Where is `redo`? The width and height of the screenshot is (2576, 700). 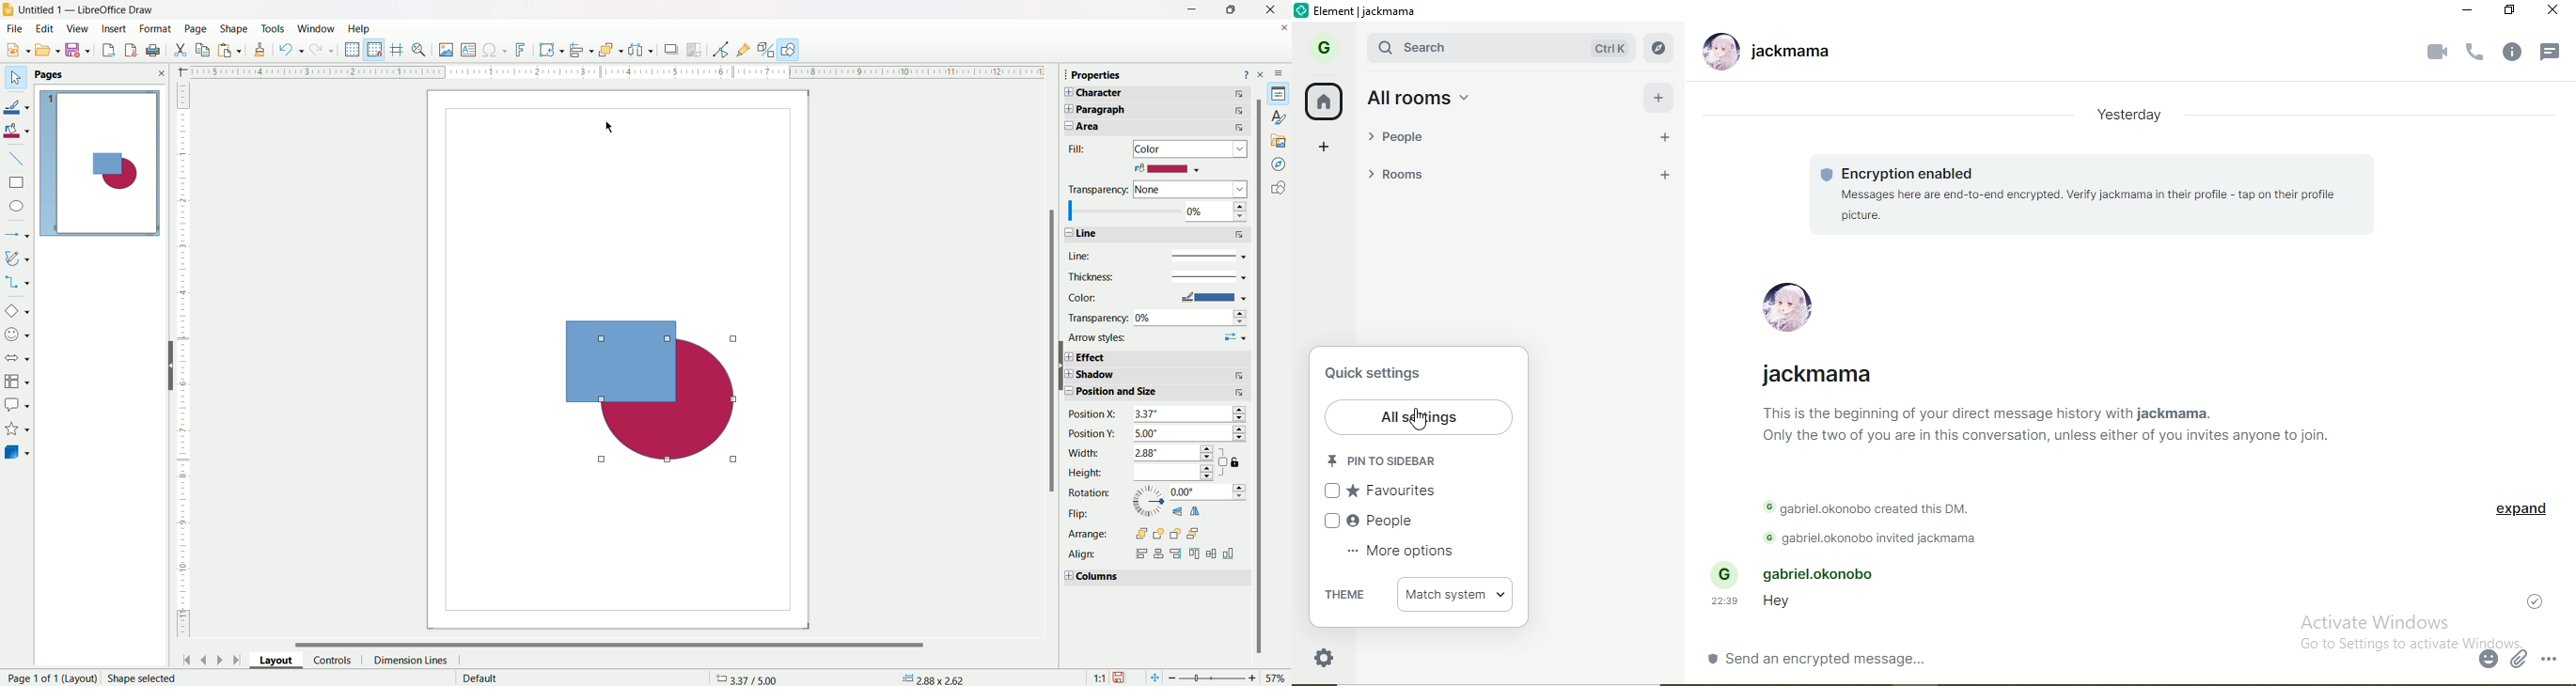 redo is located at coordinates (324, 51).